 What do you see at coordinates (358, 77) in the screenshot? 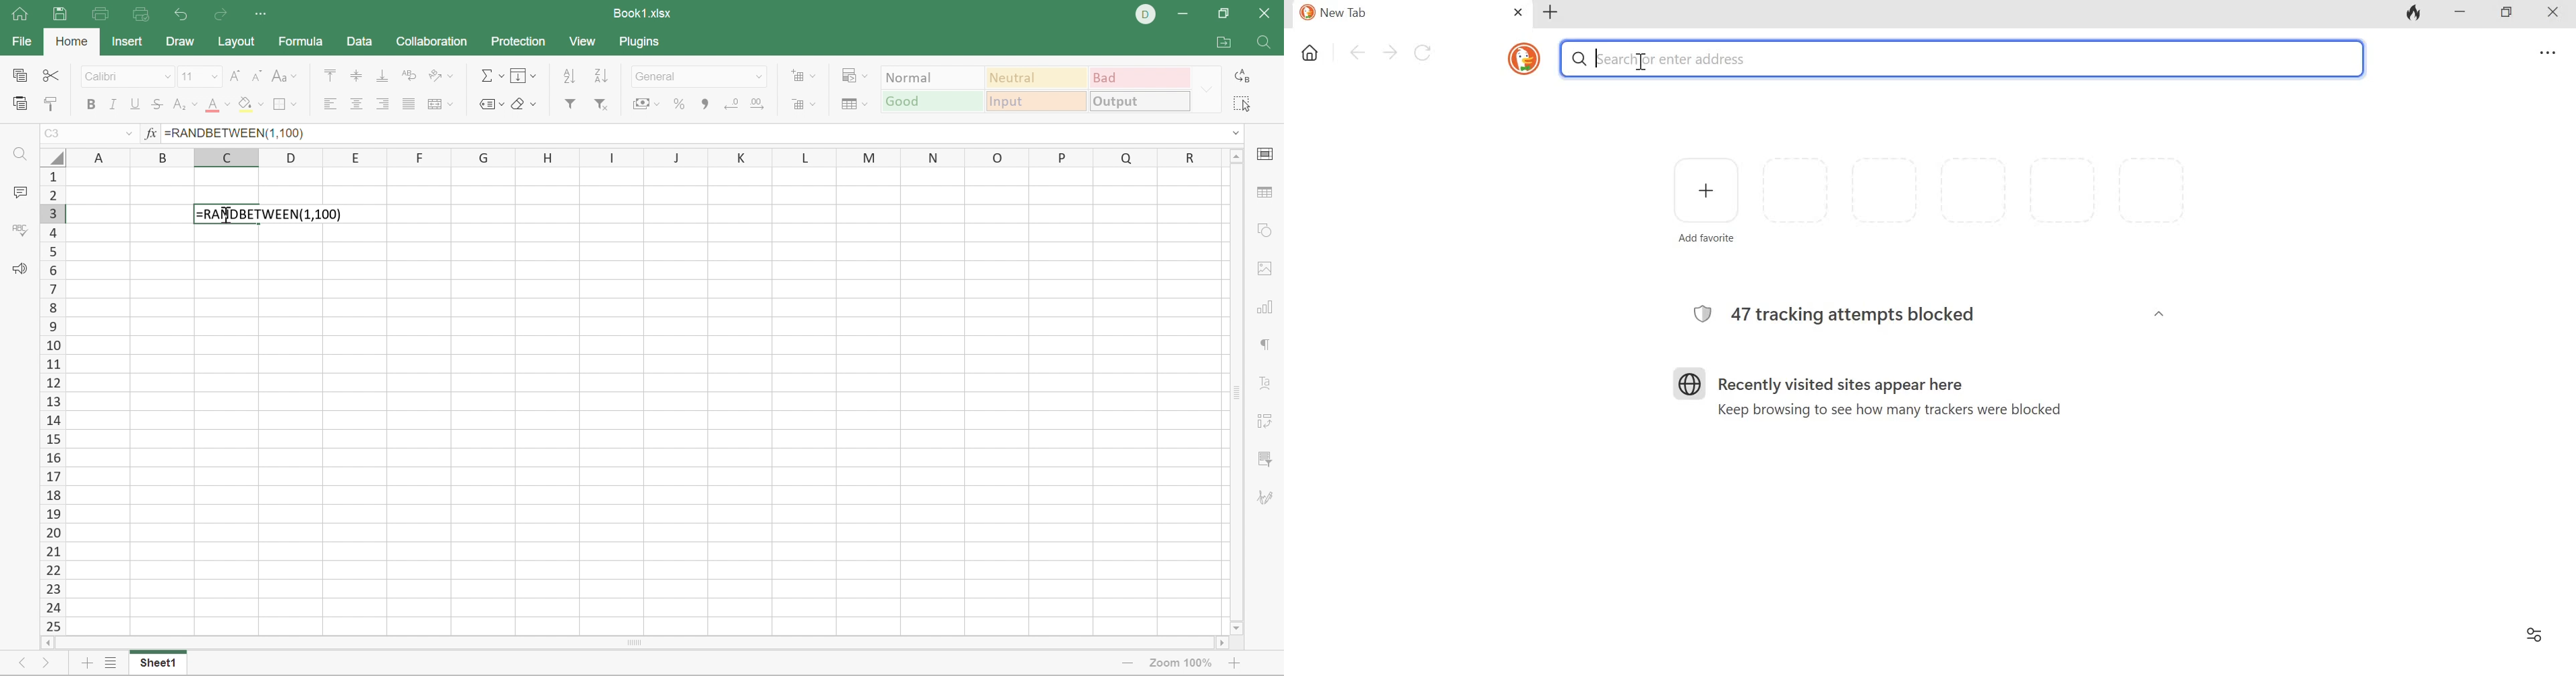
I see `Align Middle` at bounding box center [358, 77].